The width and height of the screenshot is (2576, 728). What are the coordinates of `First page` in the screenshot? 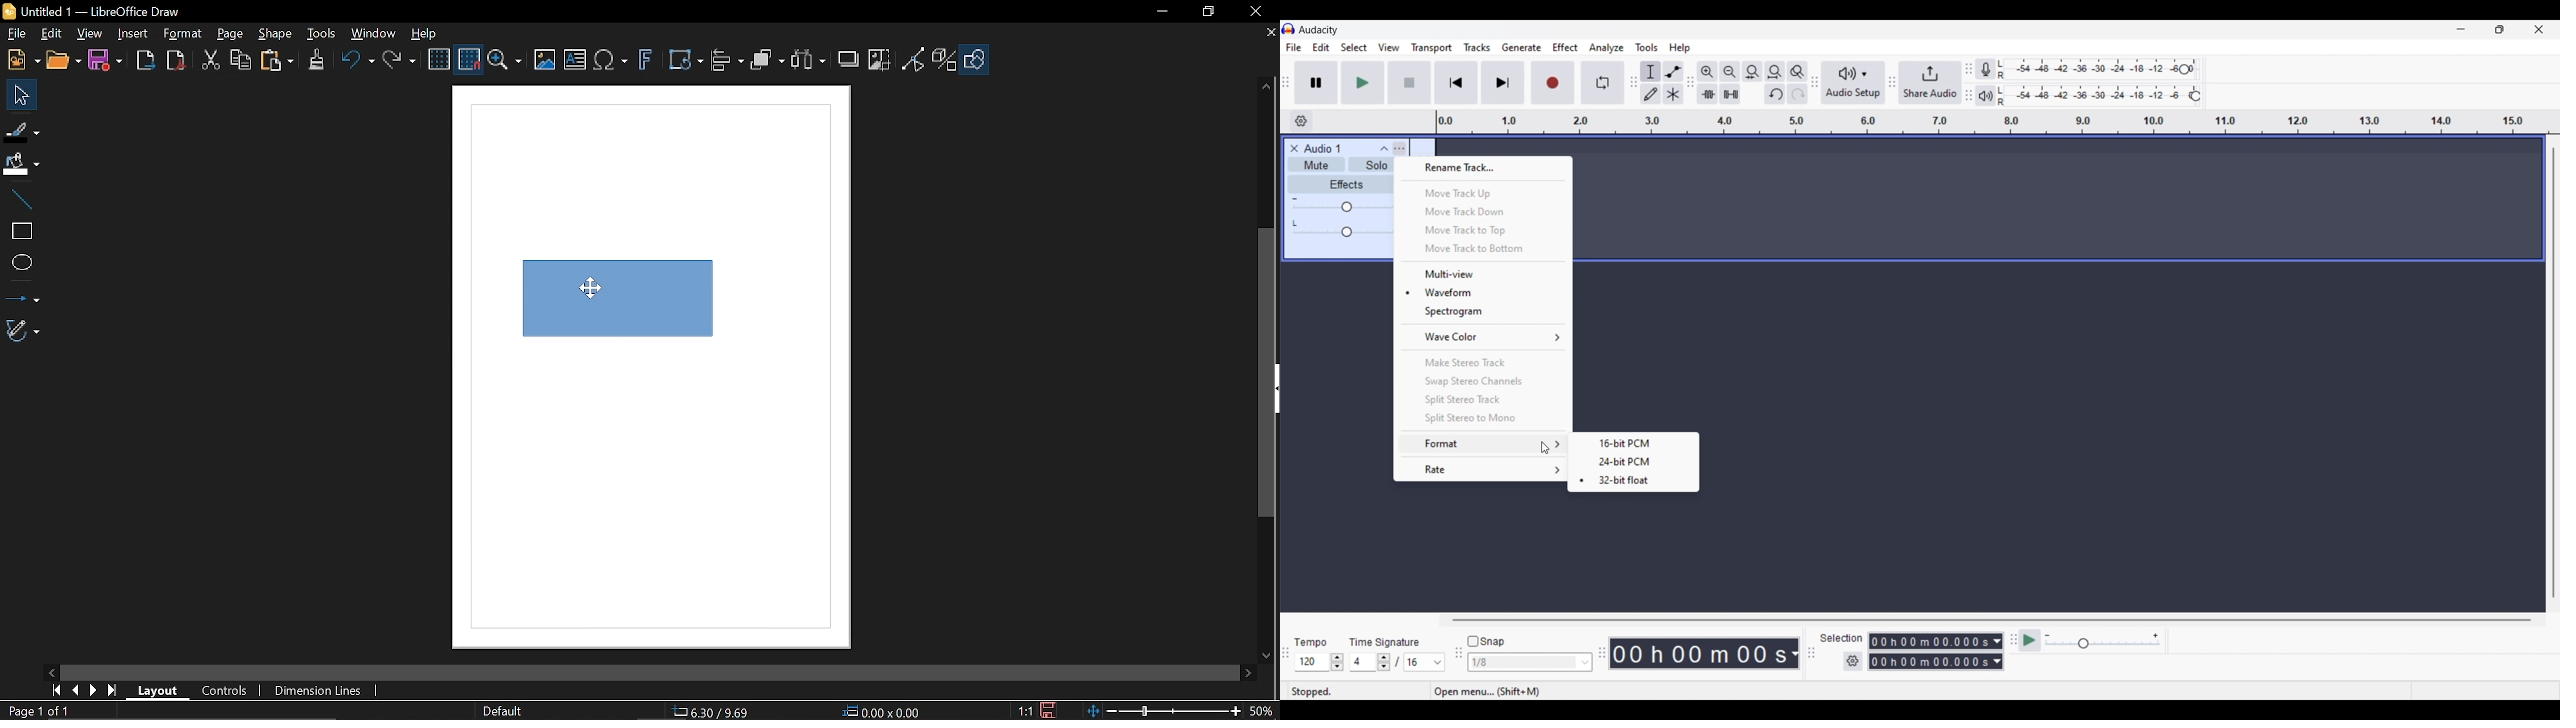 It's located at (53, 691).